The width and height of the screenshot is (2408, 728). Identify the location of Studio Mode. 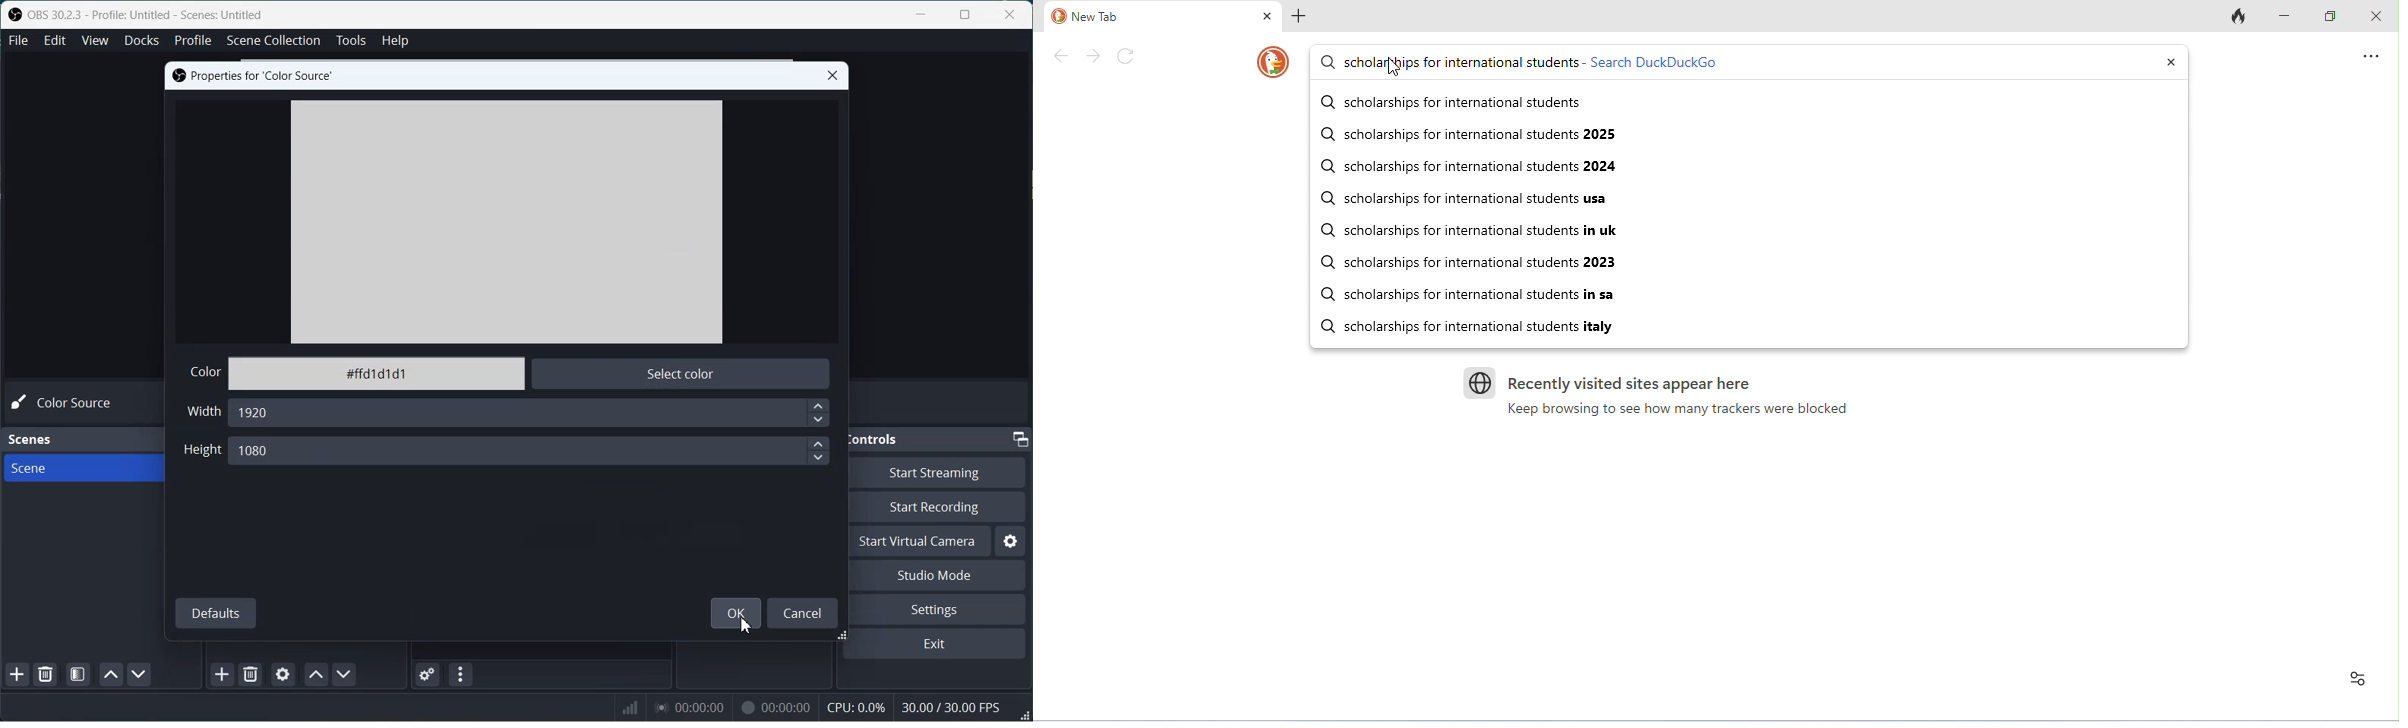
(941, 575).